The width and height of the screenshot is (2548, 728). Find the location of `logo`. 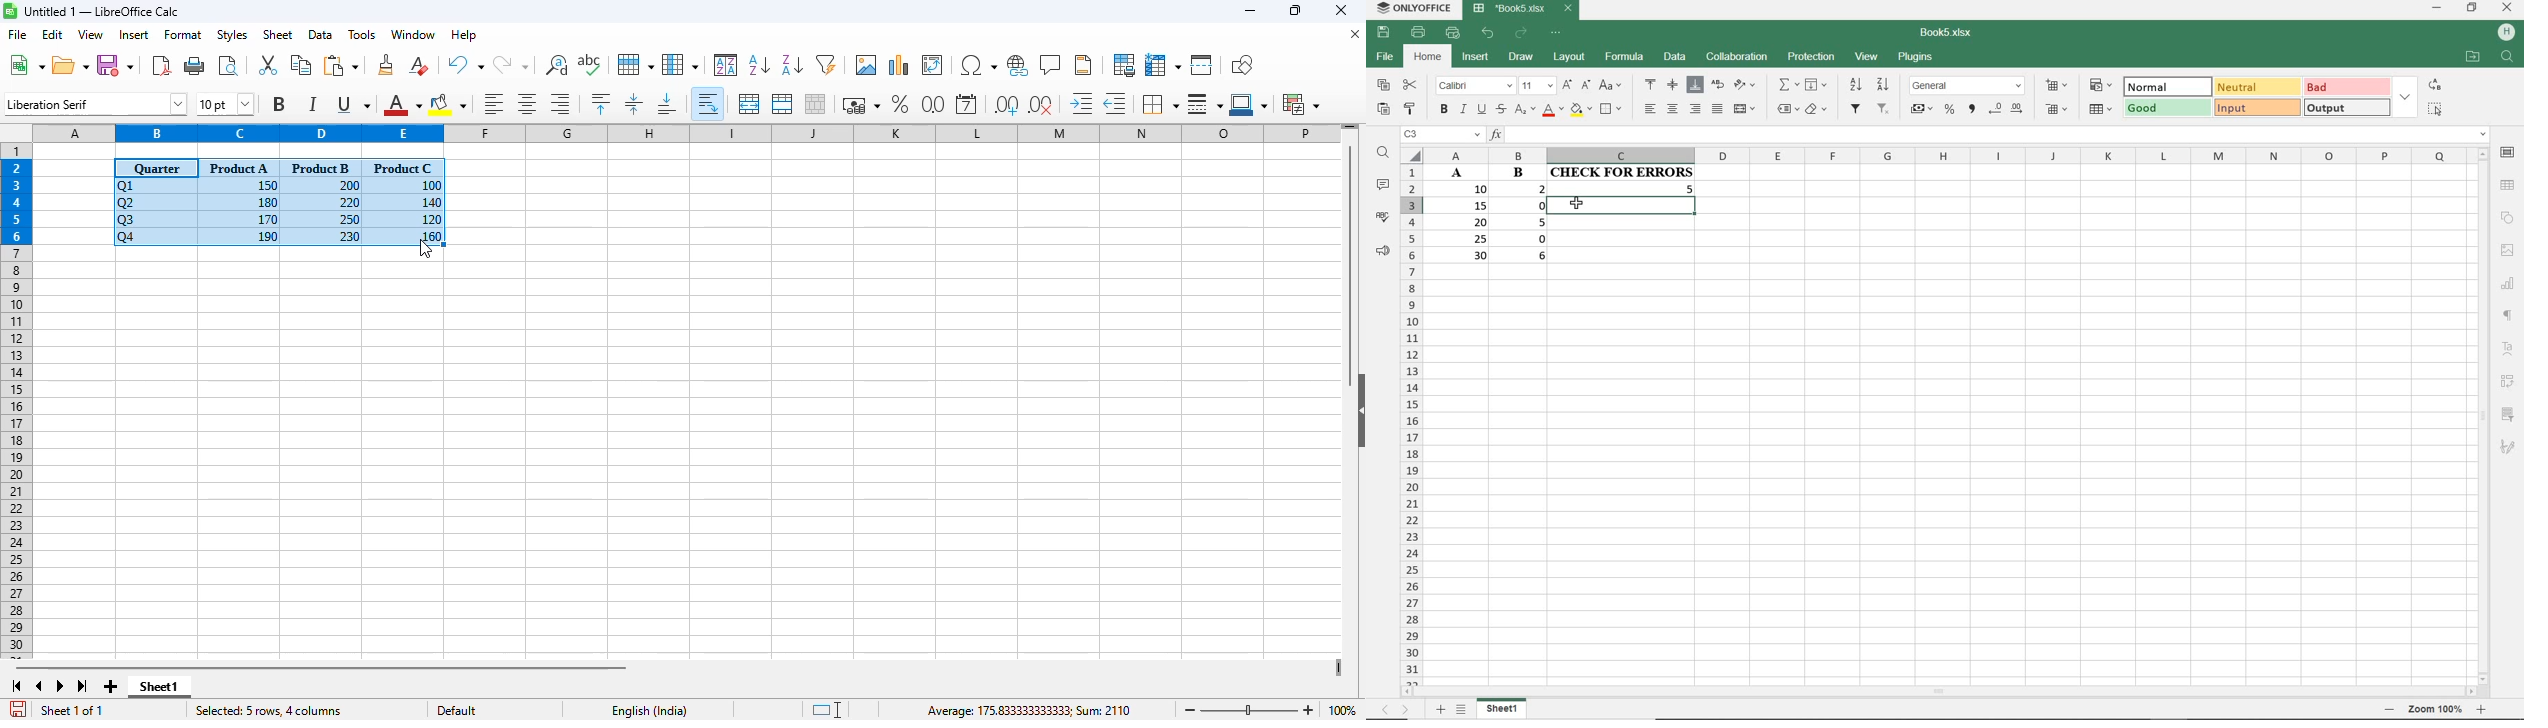

logo is located at coordinates (10, 10).